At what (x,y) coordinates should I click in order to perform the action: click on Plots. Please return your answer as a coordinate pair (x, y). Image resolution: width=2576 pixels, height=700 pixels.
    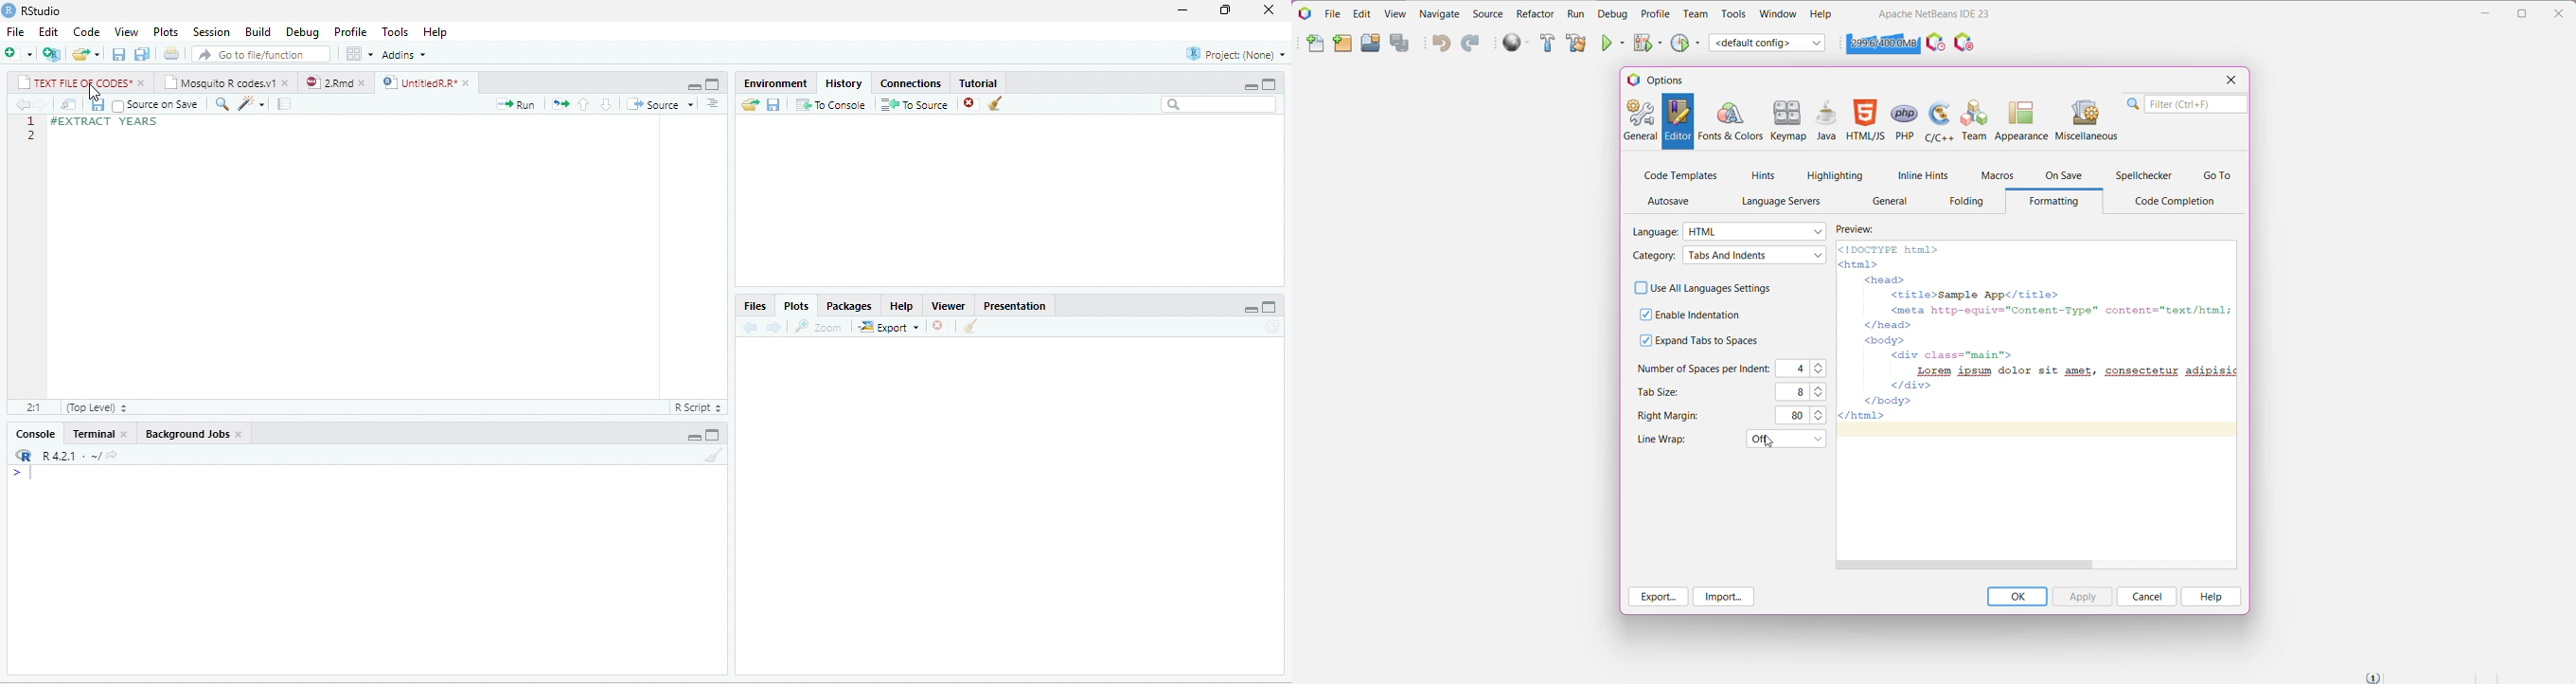
    Looking at the image, I should click on (796, 305).